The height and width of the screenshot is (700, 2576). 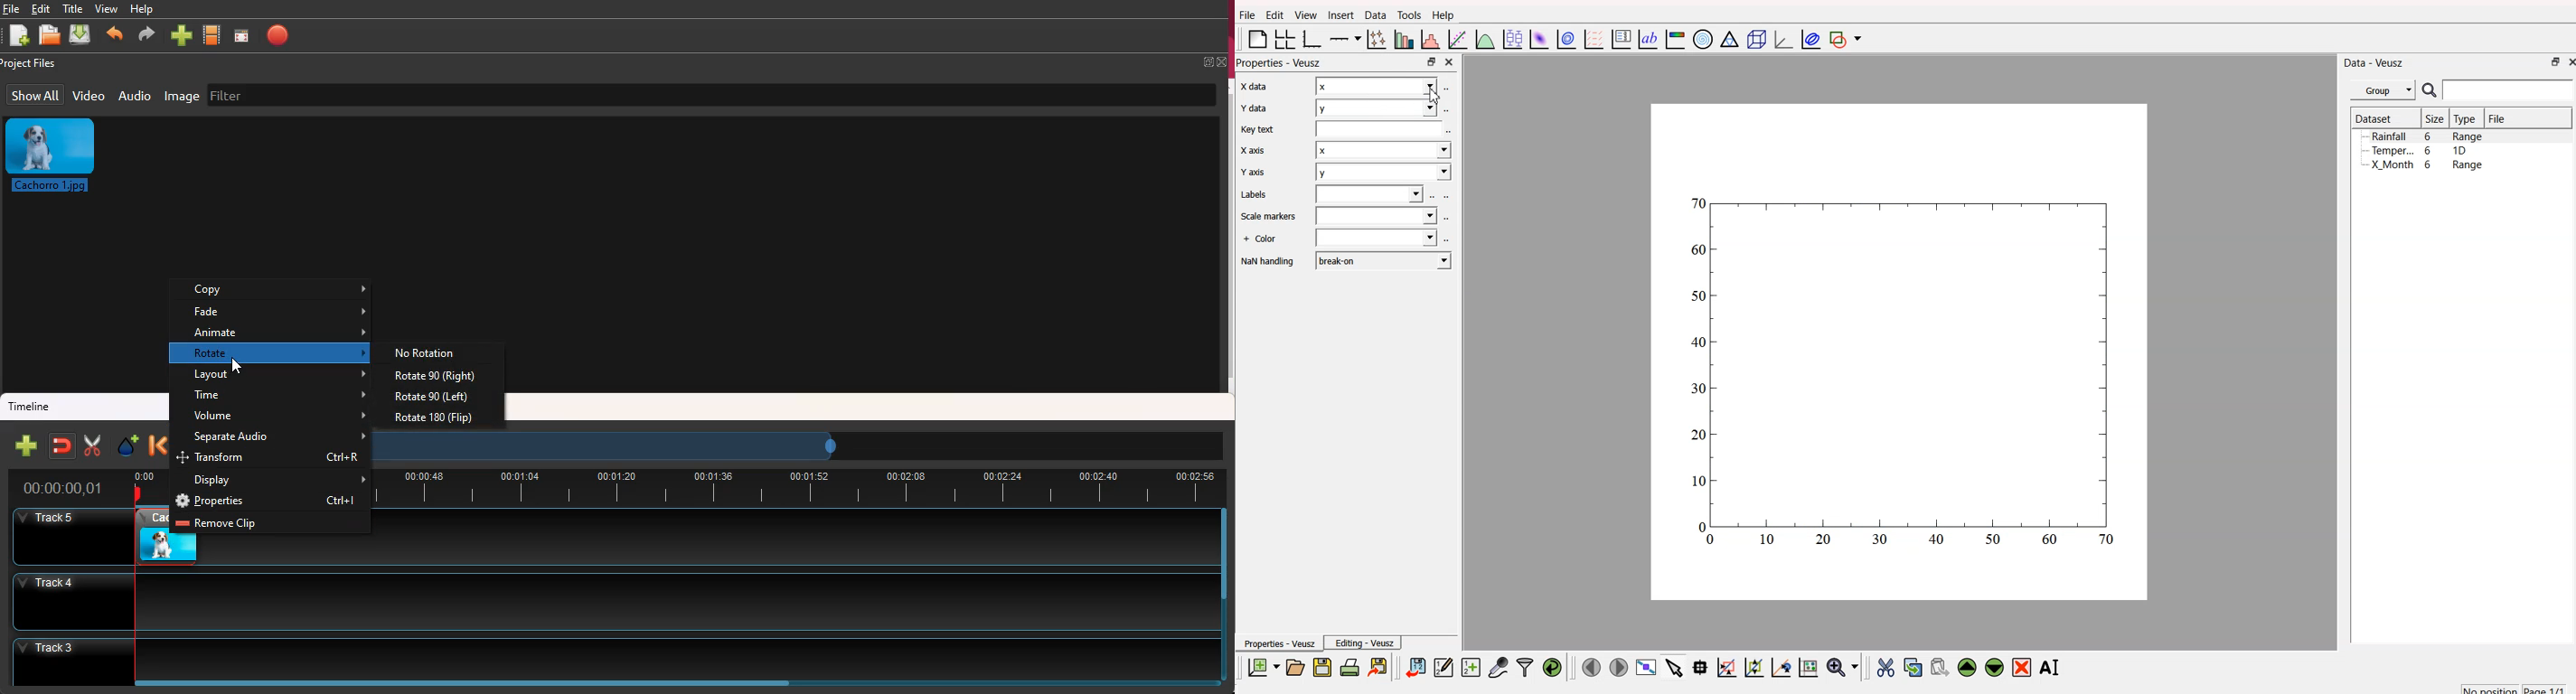 What do you see at coordinates (2512, 92) in the screenshot?
I see `search bar` at bounding box center [2512, 92].